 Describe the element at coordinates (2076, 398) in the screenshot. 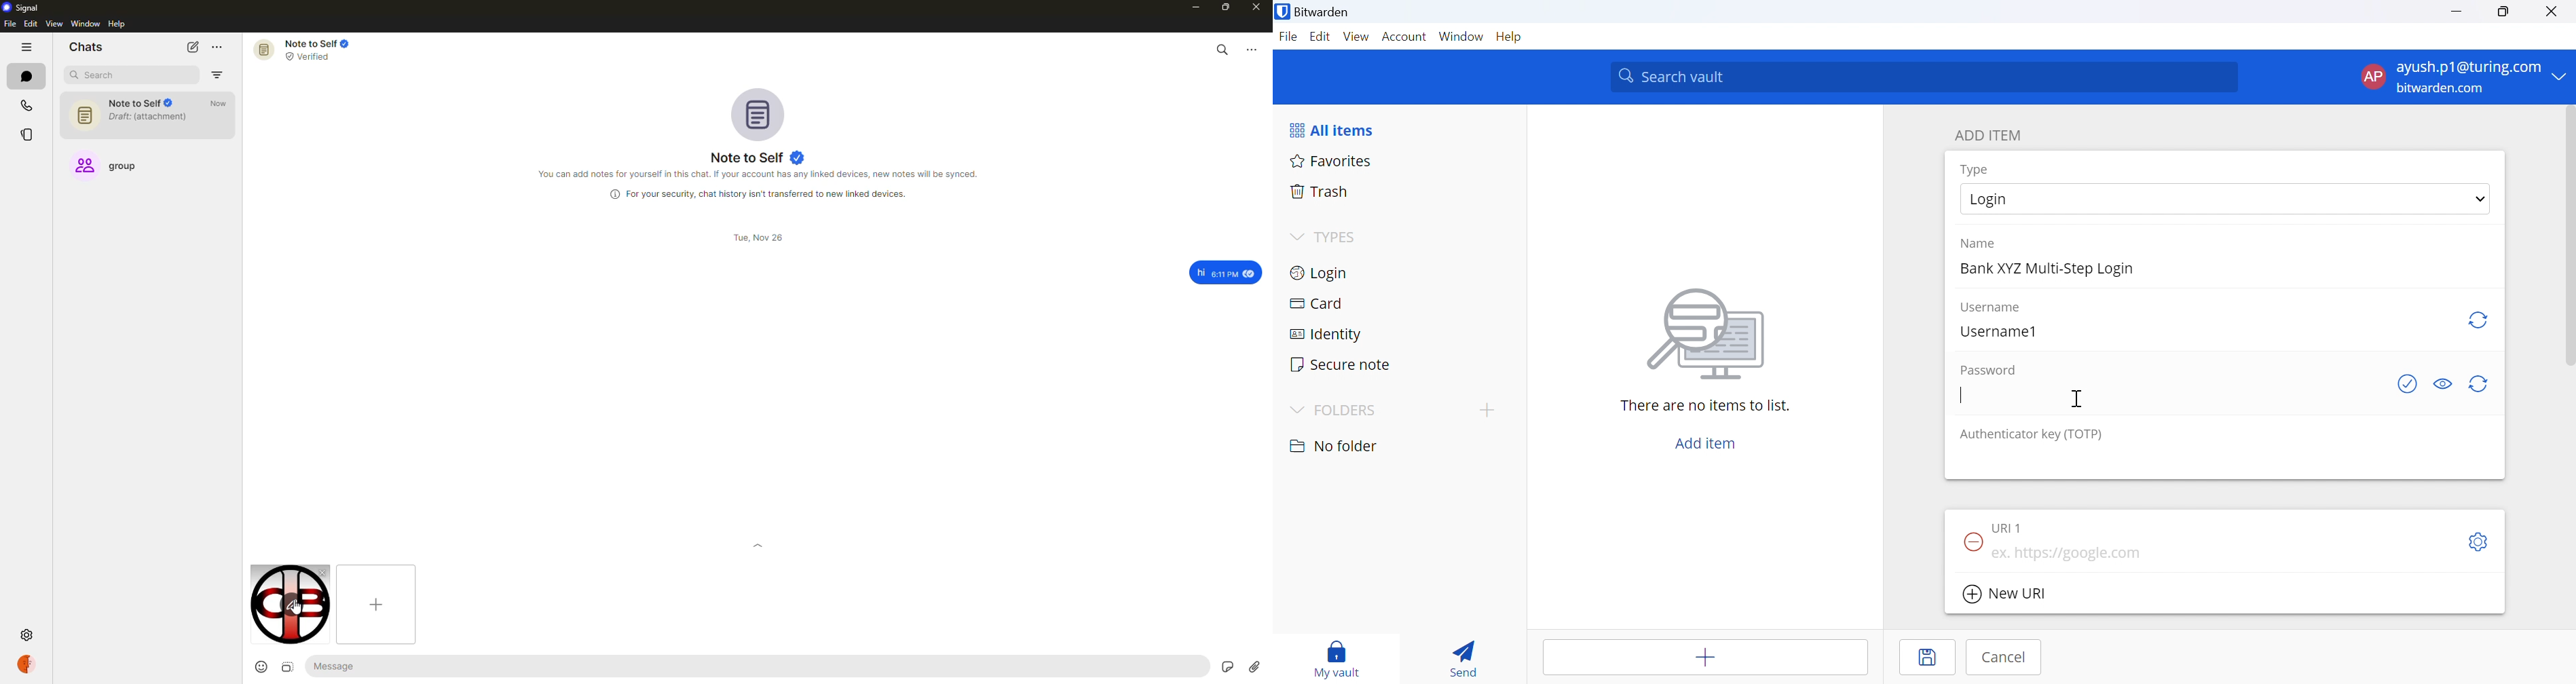

I see `Cursor` at that location.